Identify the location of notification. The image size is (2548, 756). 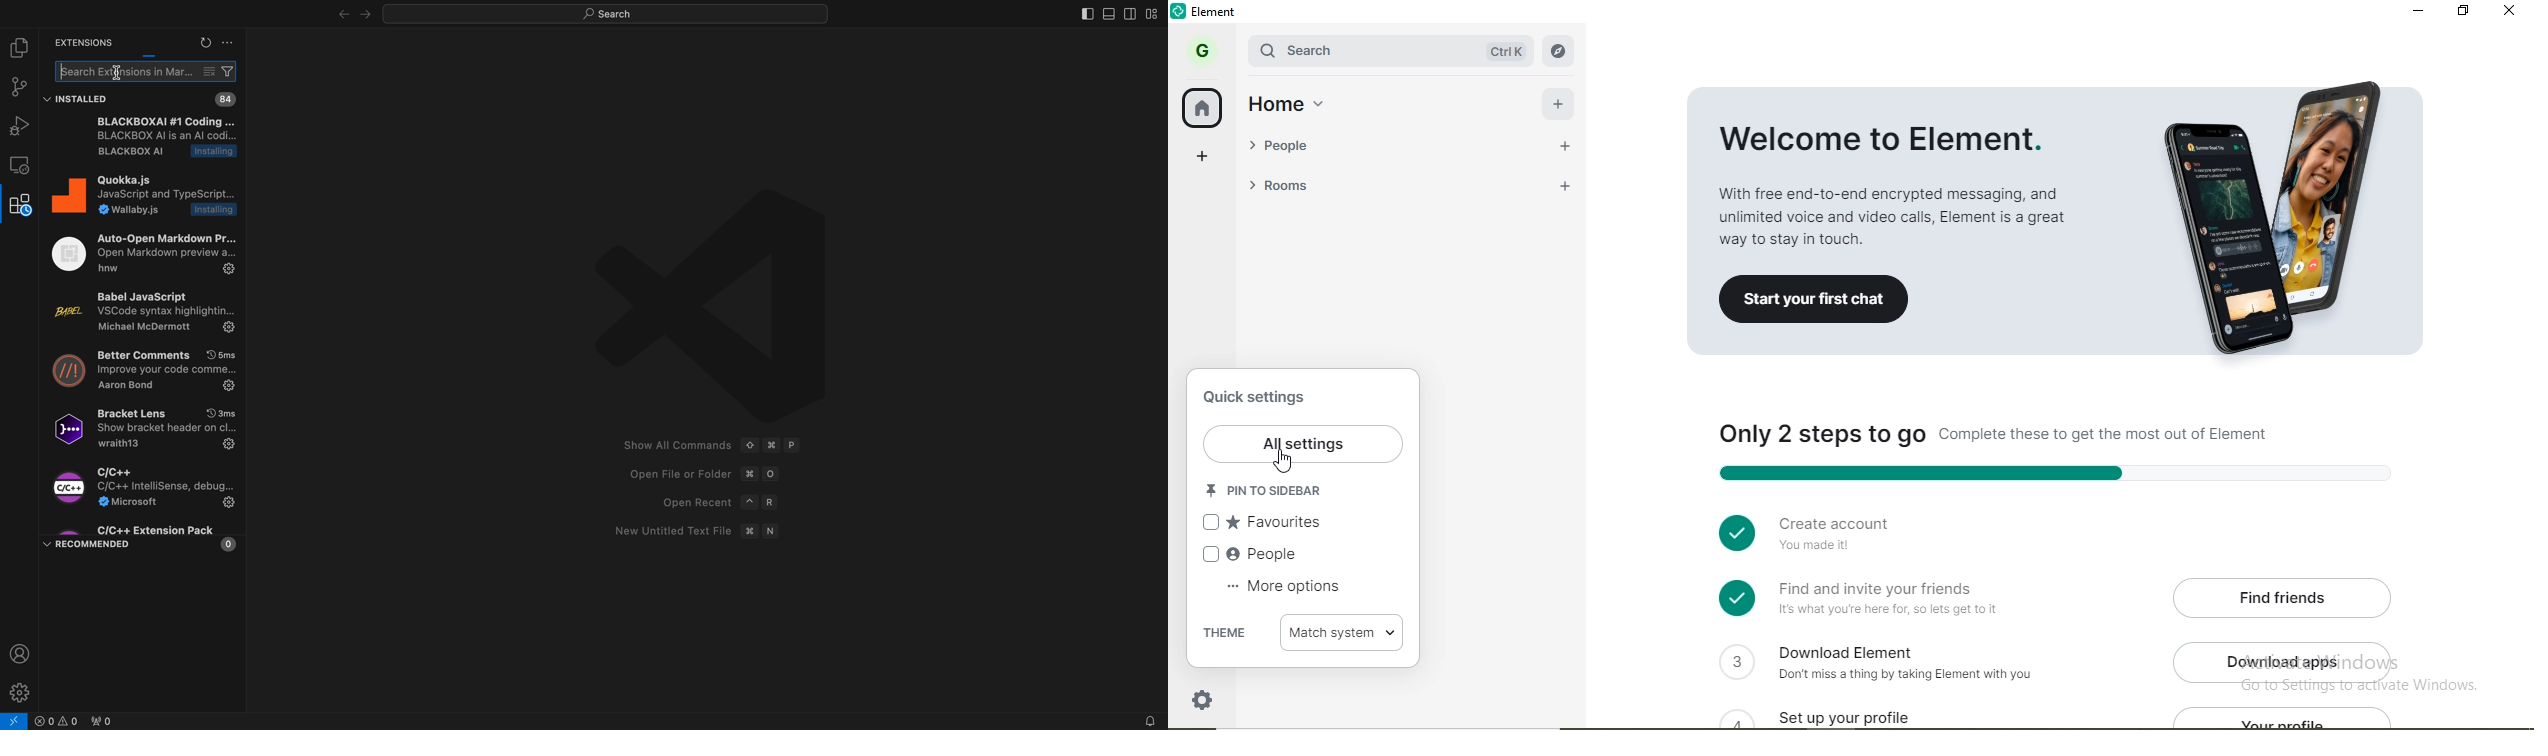
(1150, 715).